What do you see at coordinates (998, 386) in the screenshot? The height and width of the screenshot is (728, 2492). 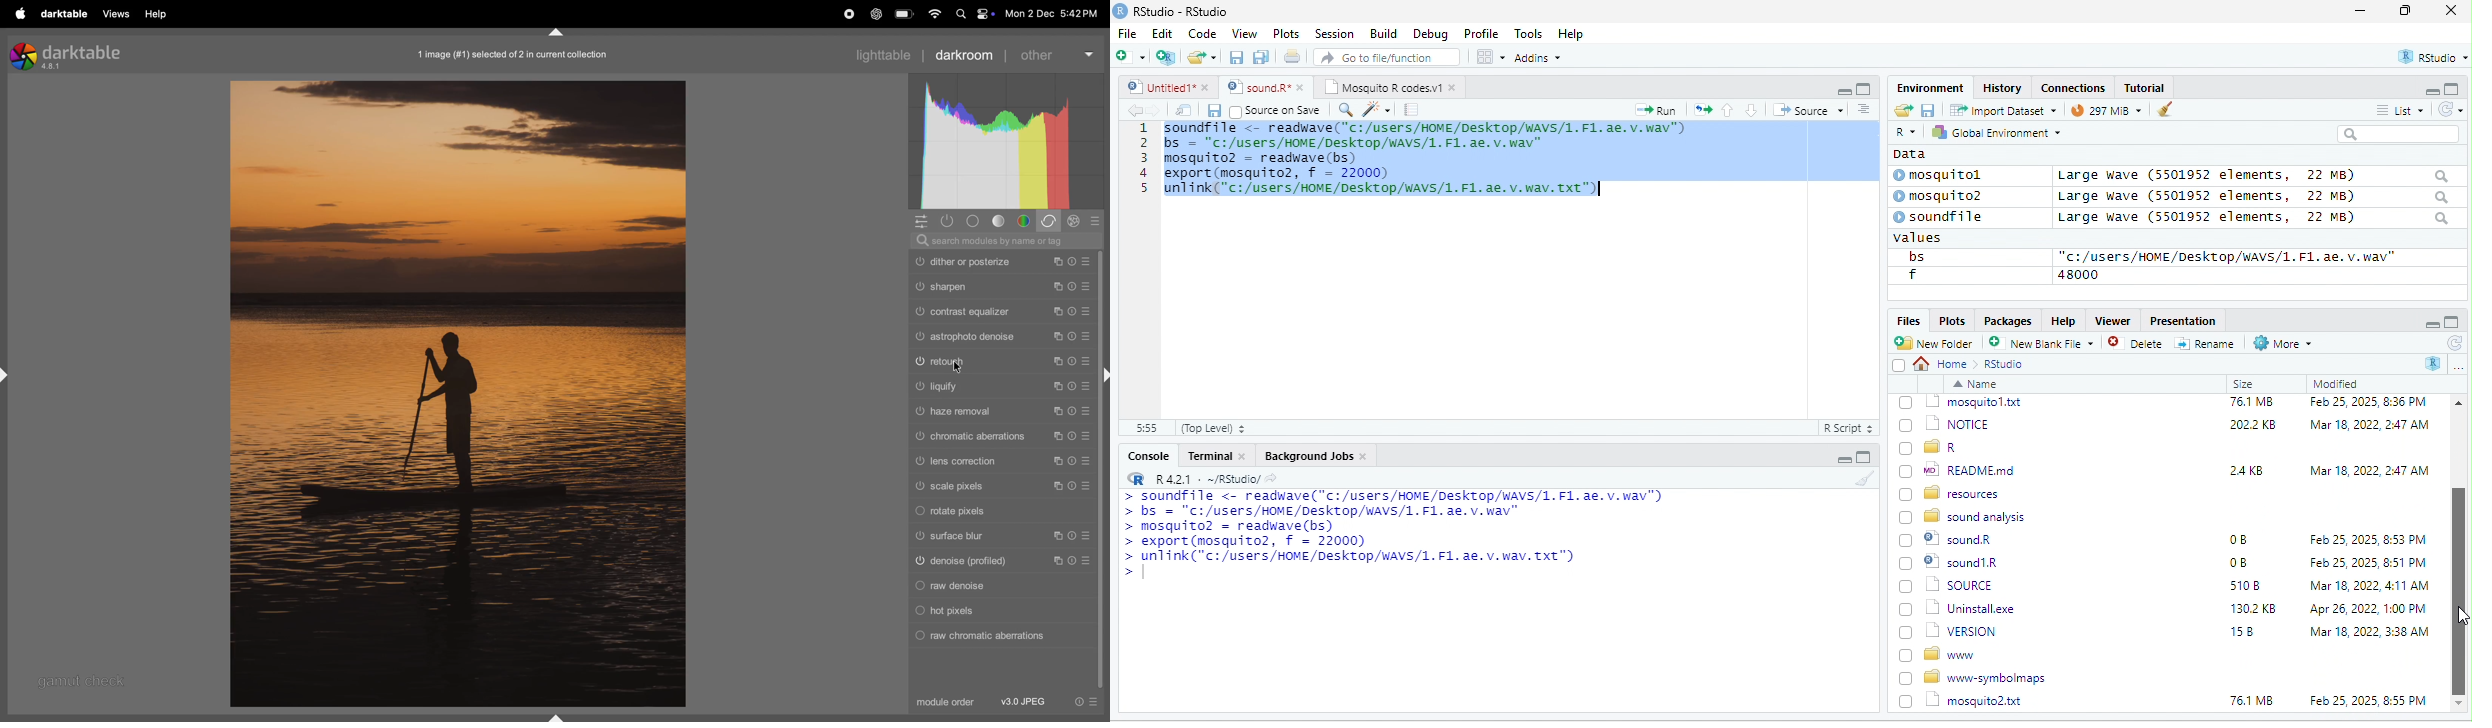 I see `liquify` at bounding box center [998, 386].